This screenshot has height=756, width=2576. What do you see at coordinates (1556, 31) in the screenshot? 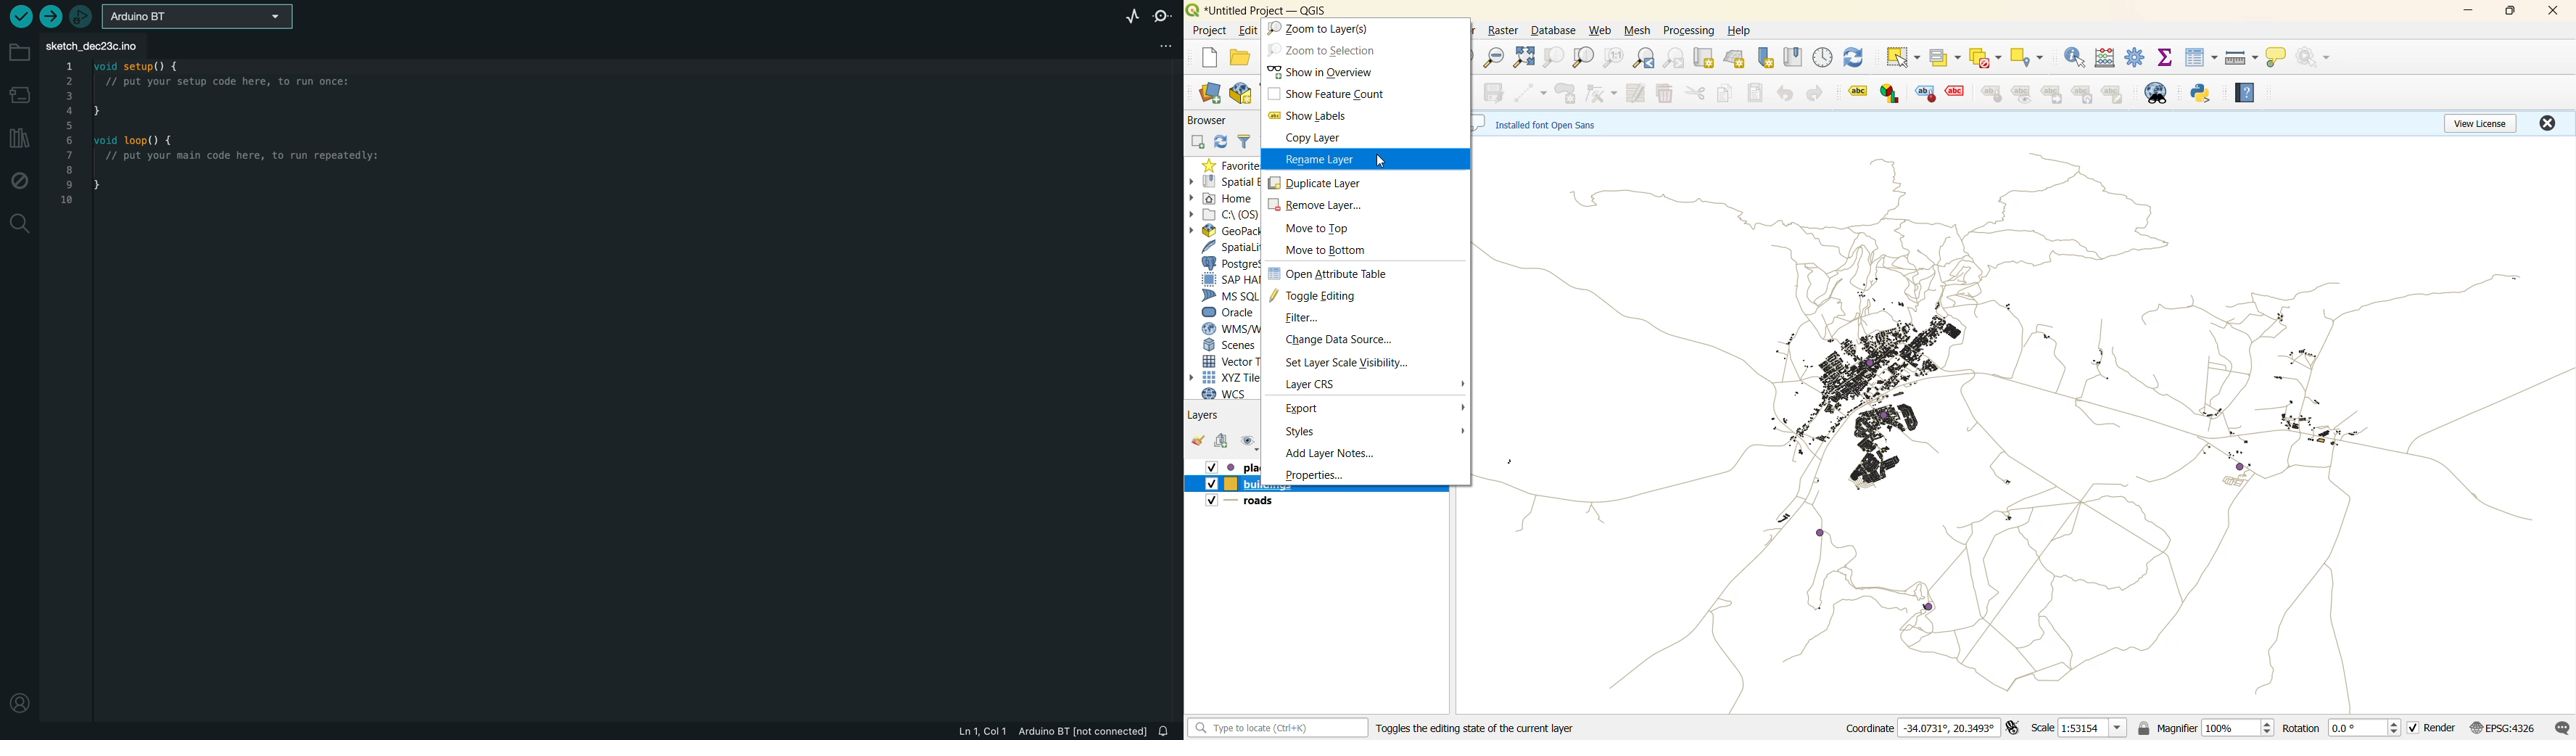
I see `database` at bounding box center [1556, 31].